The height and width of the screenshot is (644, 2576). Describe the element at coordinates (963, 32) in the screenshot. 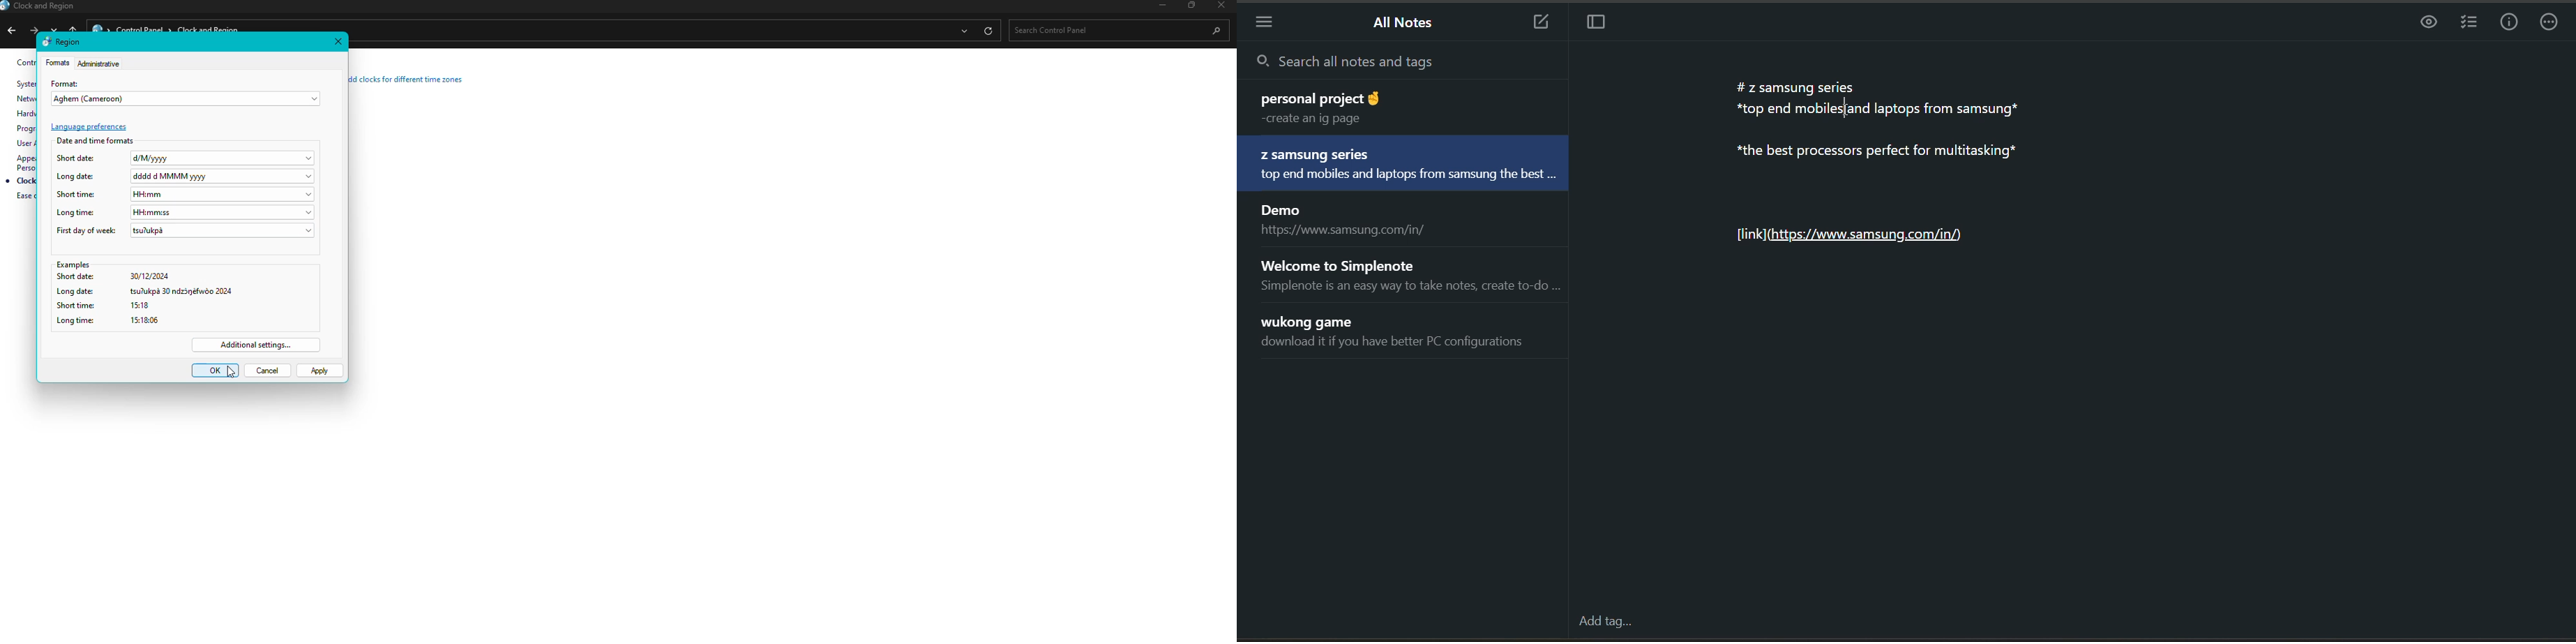

I see `more options` at that location.